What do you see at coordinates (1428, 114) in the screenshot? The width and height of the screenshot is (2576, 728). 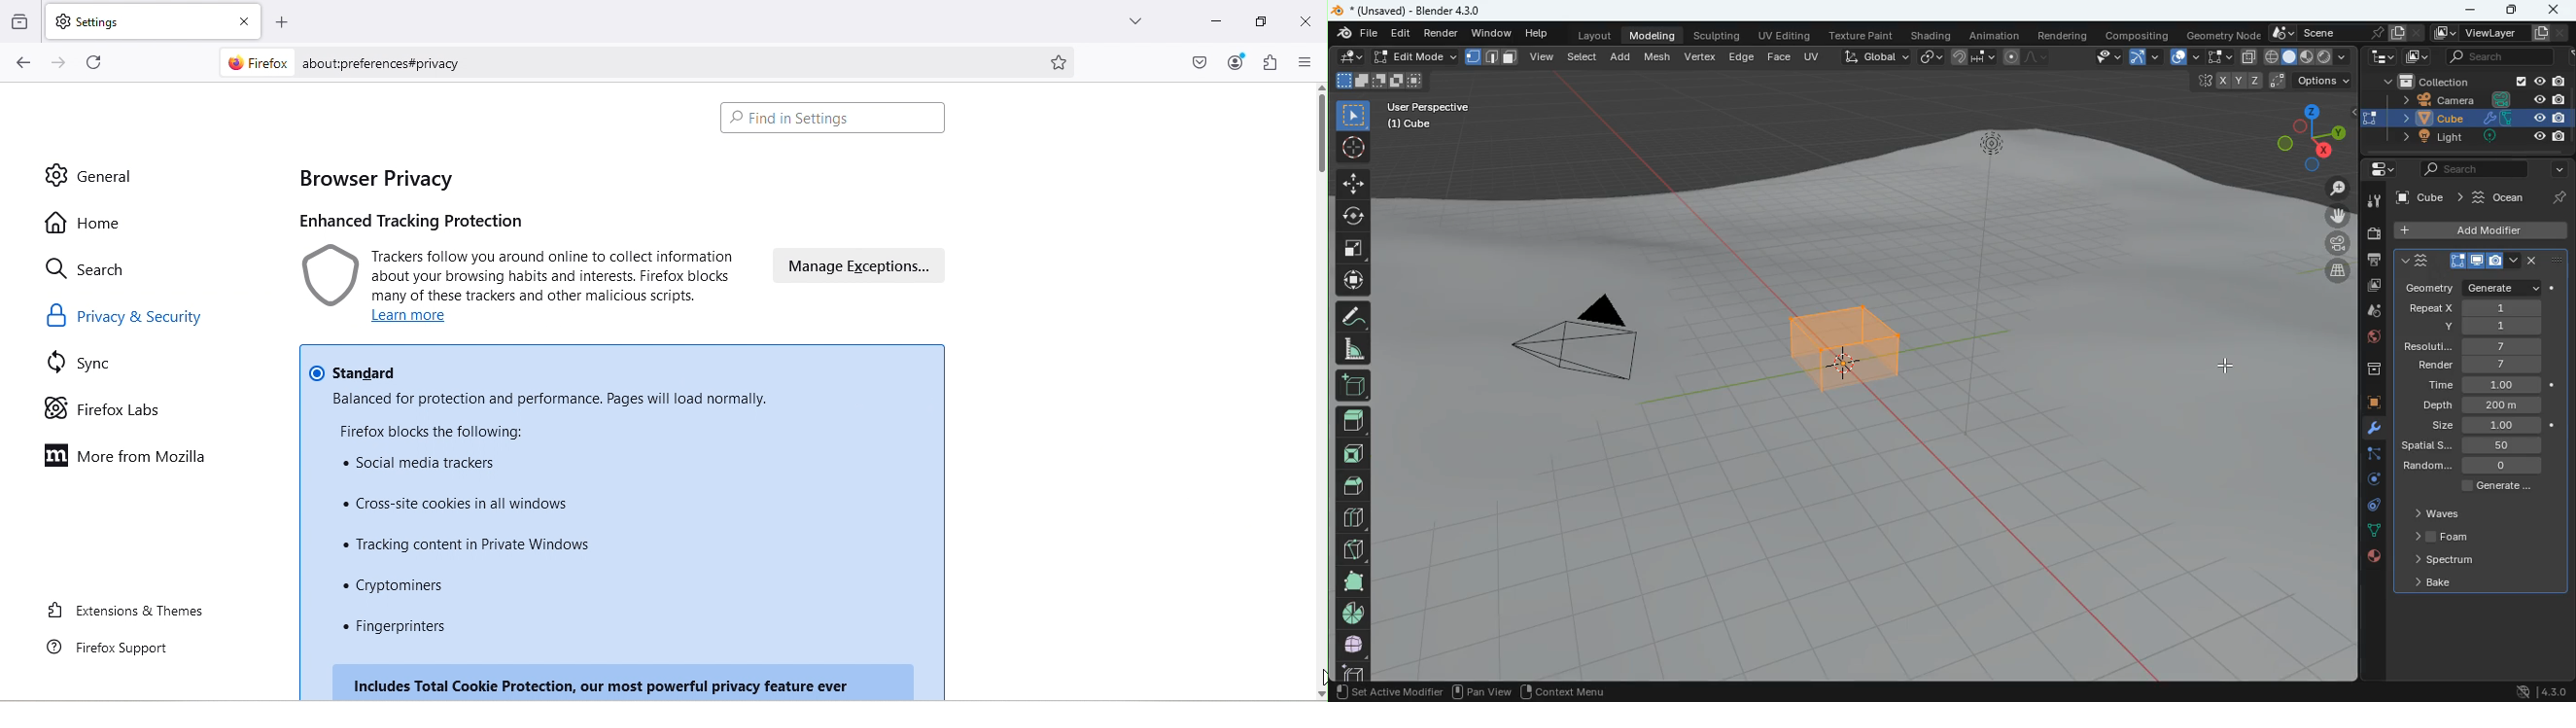 I see `User Perspective
fr a.` at bounding box center [1428, 114].